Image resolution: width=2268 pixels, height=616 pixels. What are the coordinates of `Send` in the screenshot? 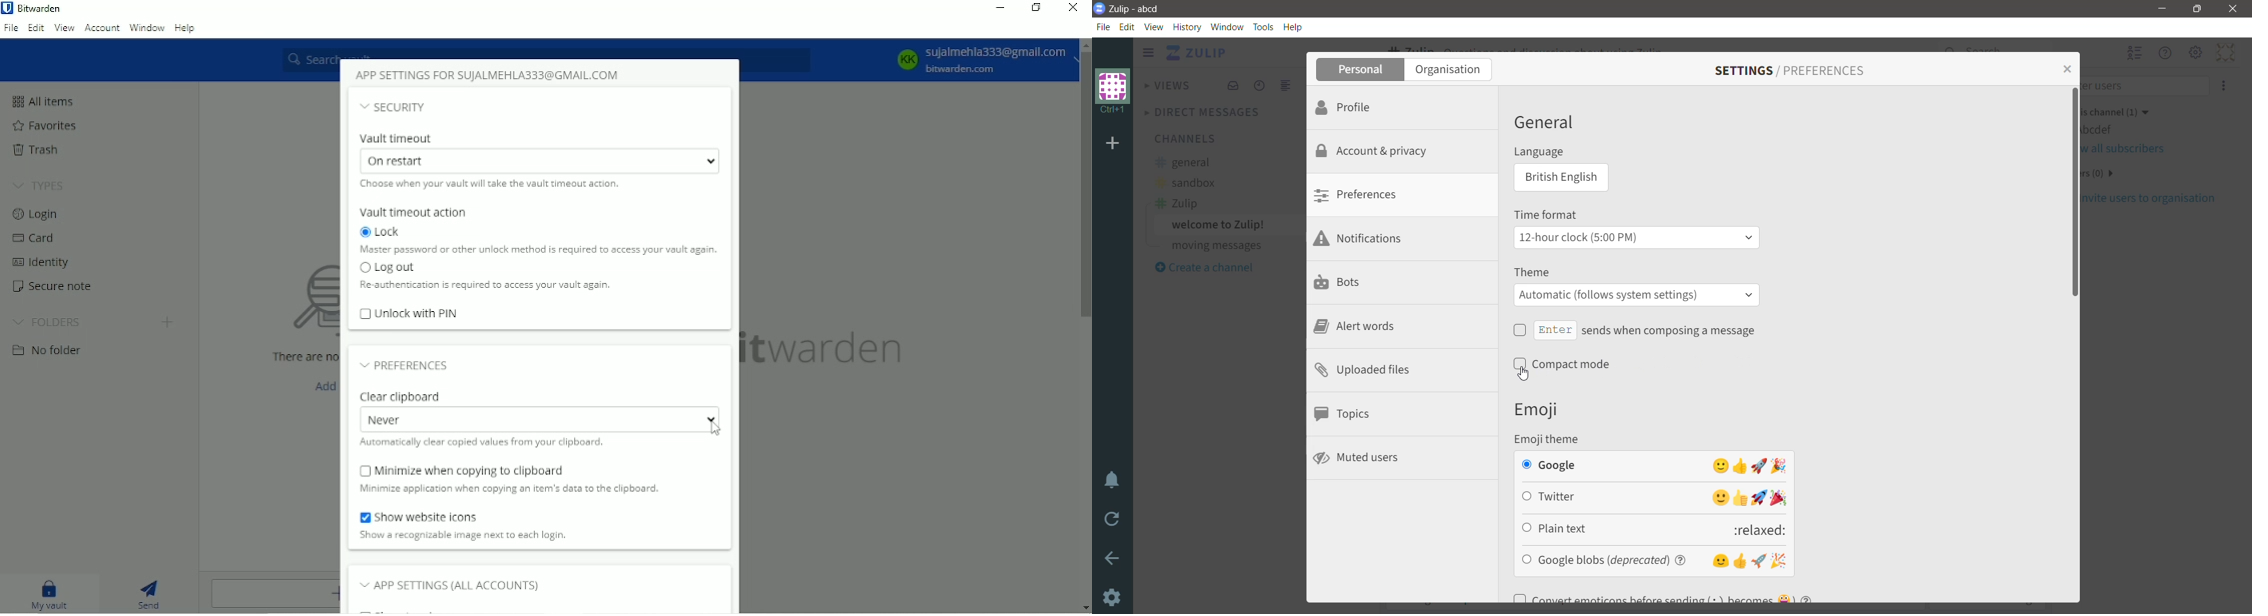 It's located at (150, 593).